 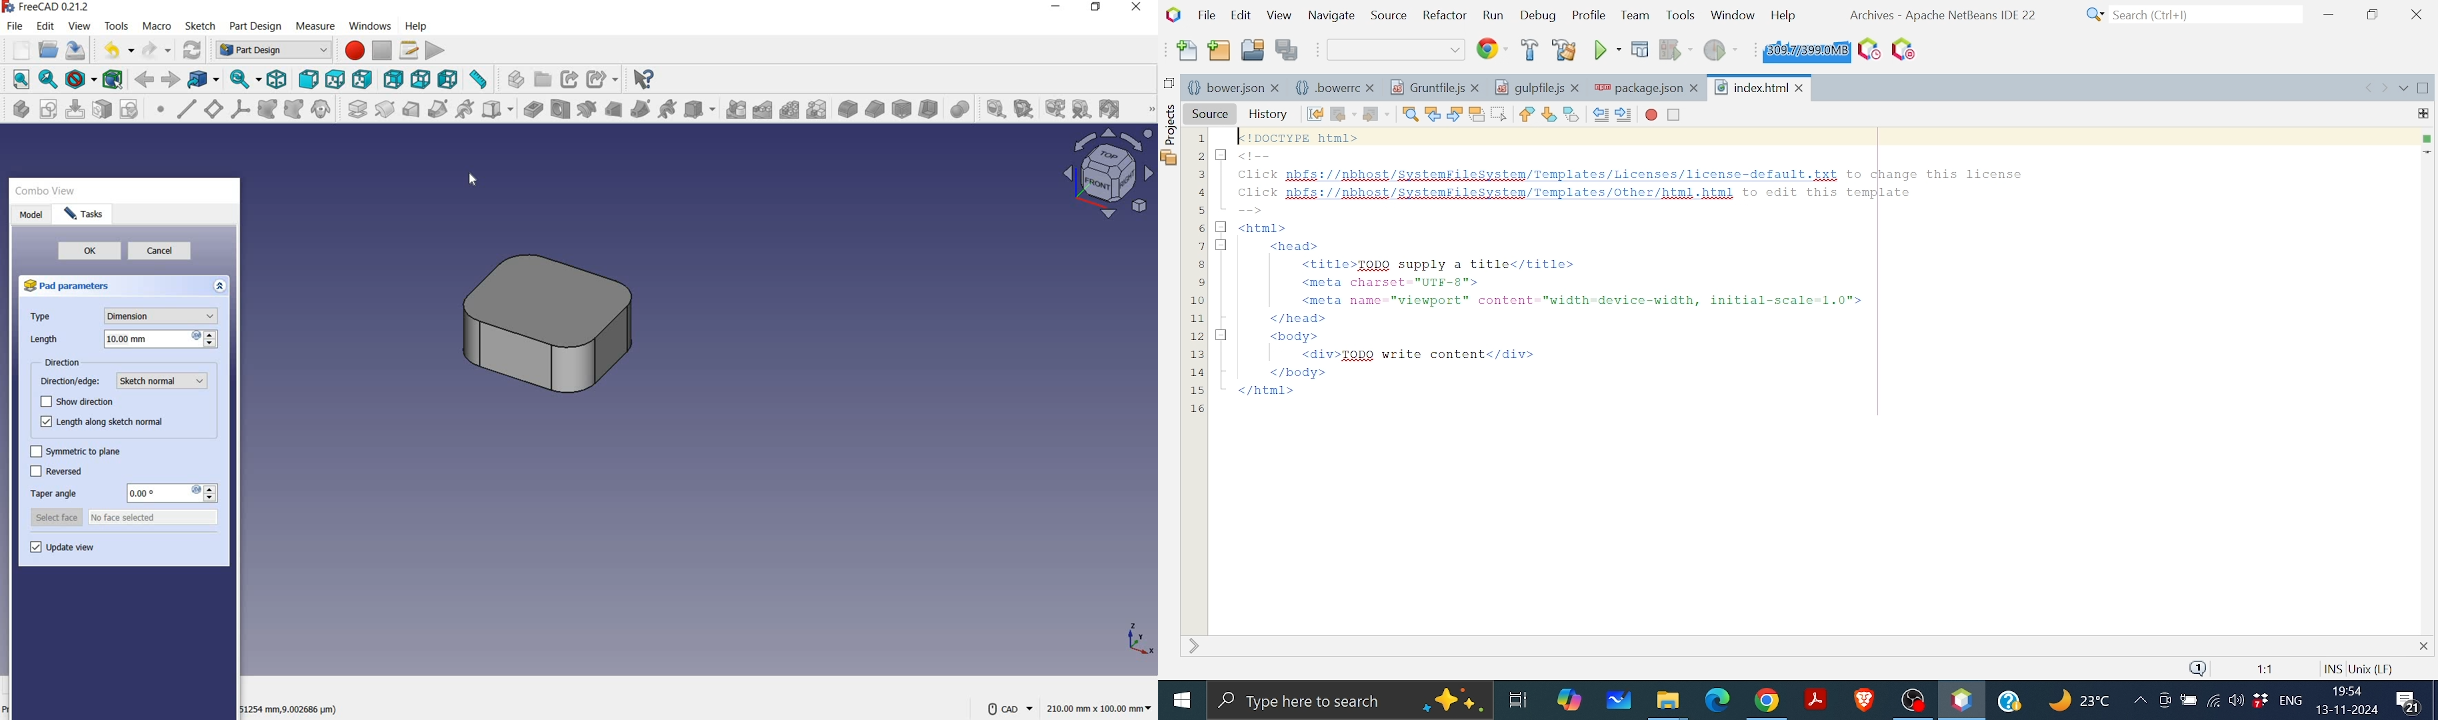 I want to click on tools, so click(x=119, y=28).